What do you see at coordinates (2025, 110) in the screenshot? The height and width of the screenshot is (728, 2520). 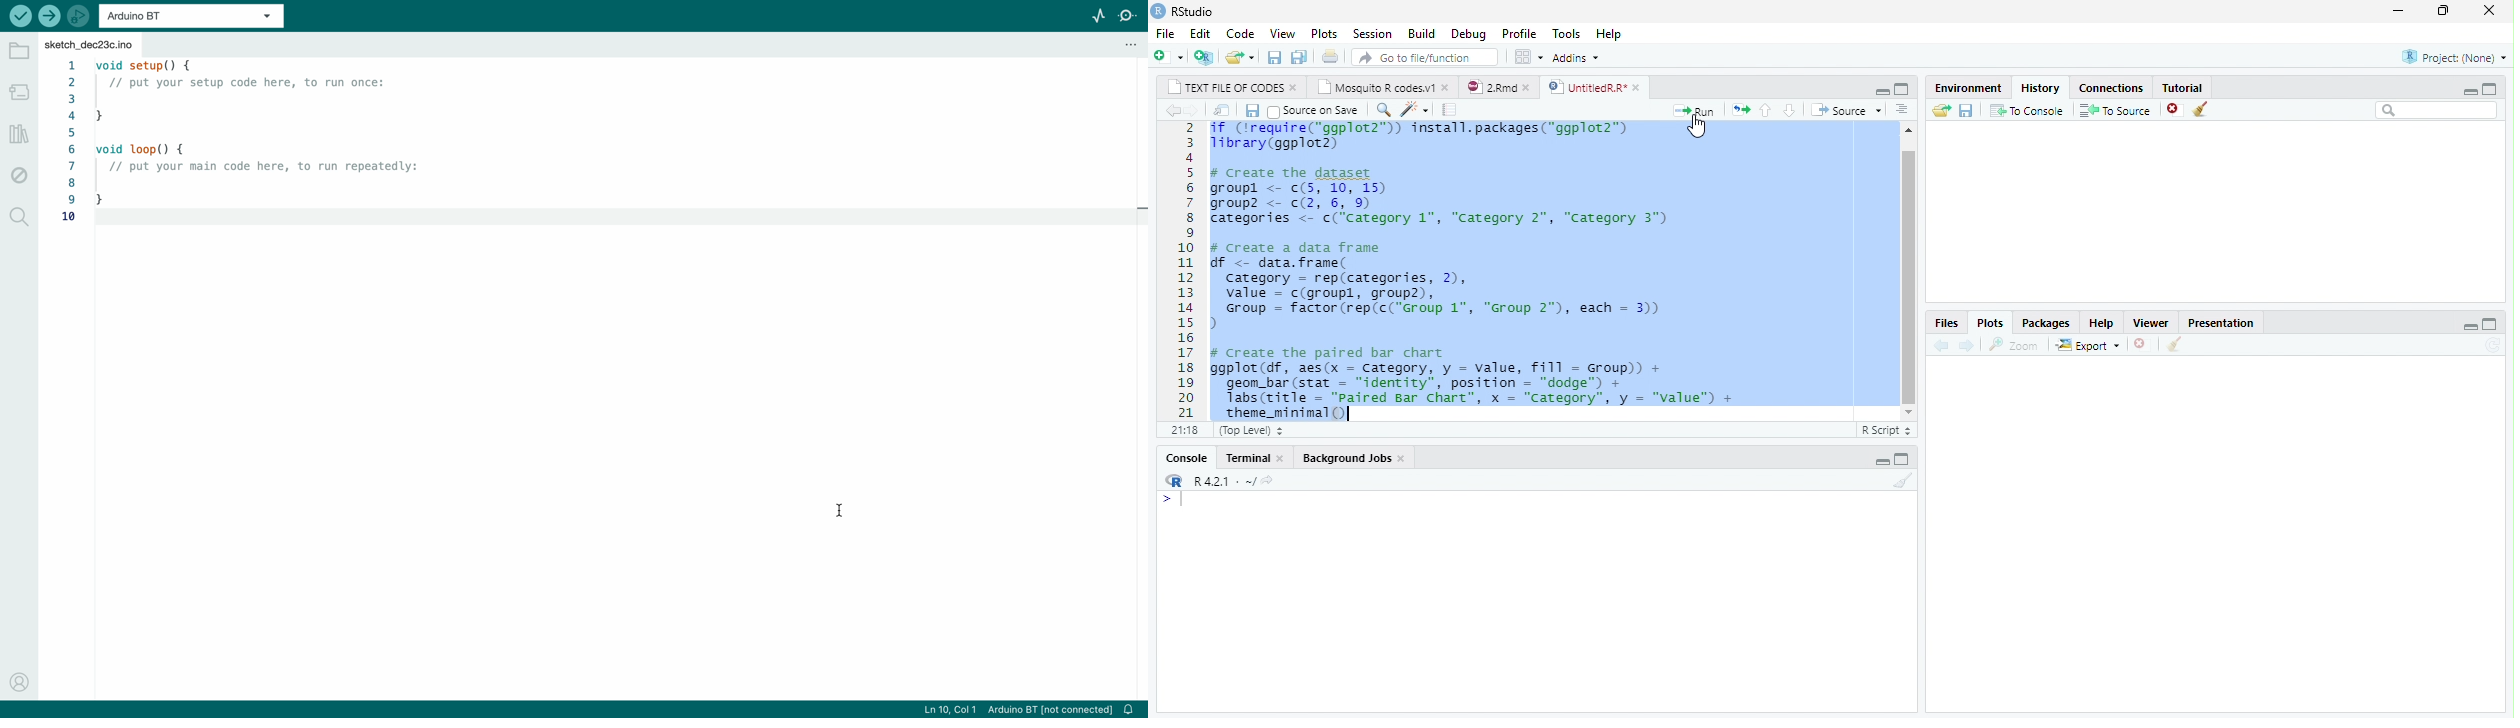 I see `to console : send the selected commands to the R console` at bounding box center [2025, 110].